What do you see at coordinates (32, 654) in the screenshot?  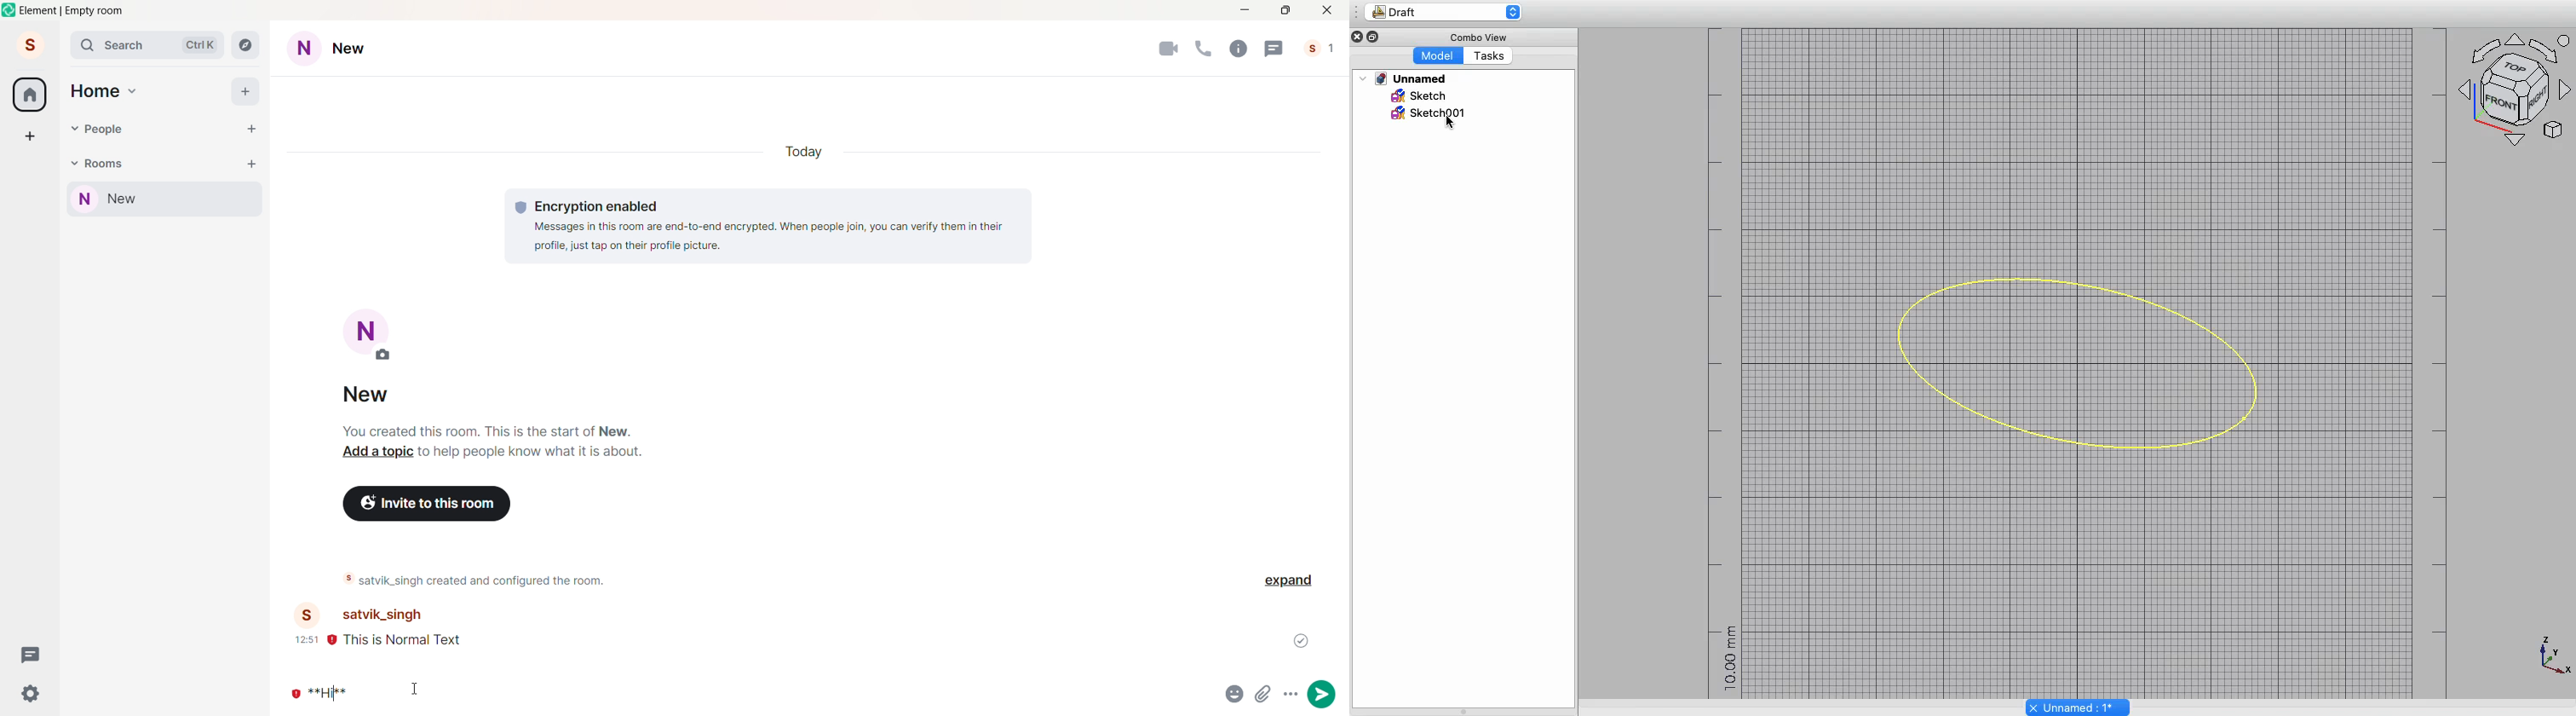 I see `Threads` at bounding box center [32, 654].